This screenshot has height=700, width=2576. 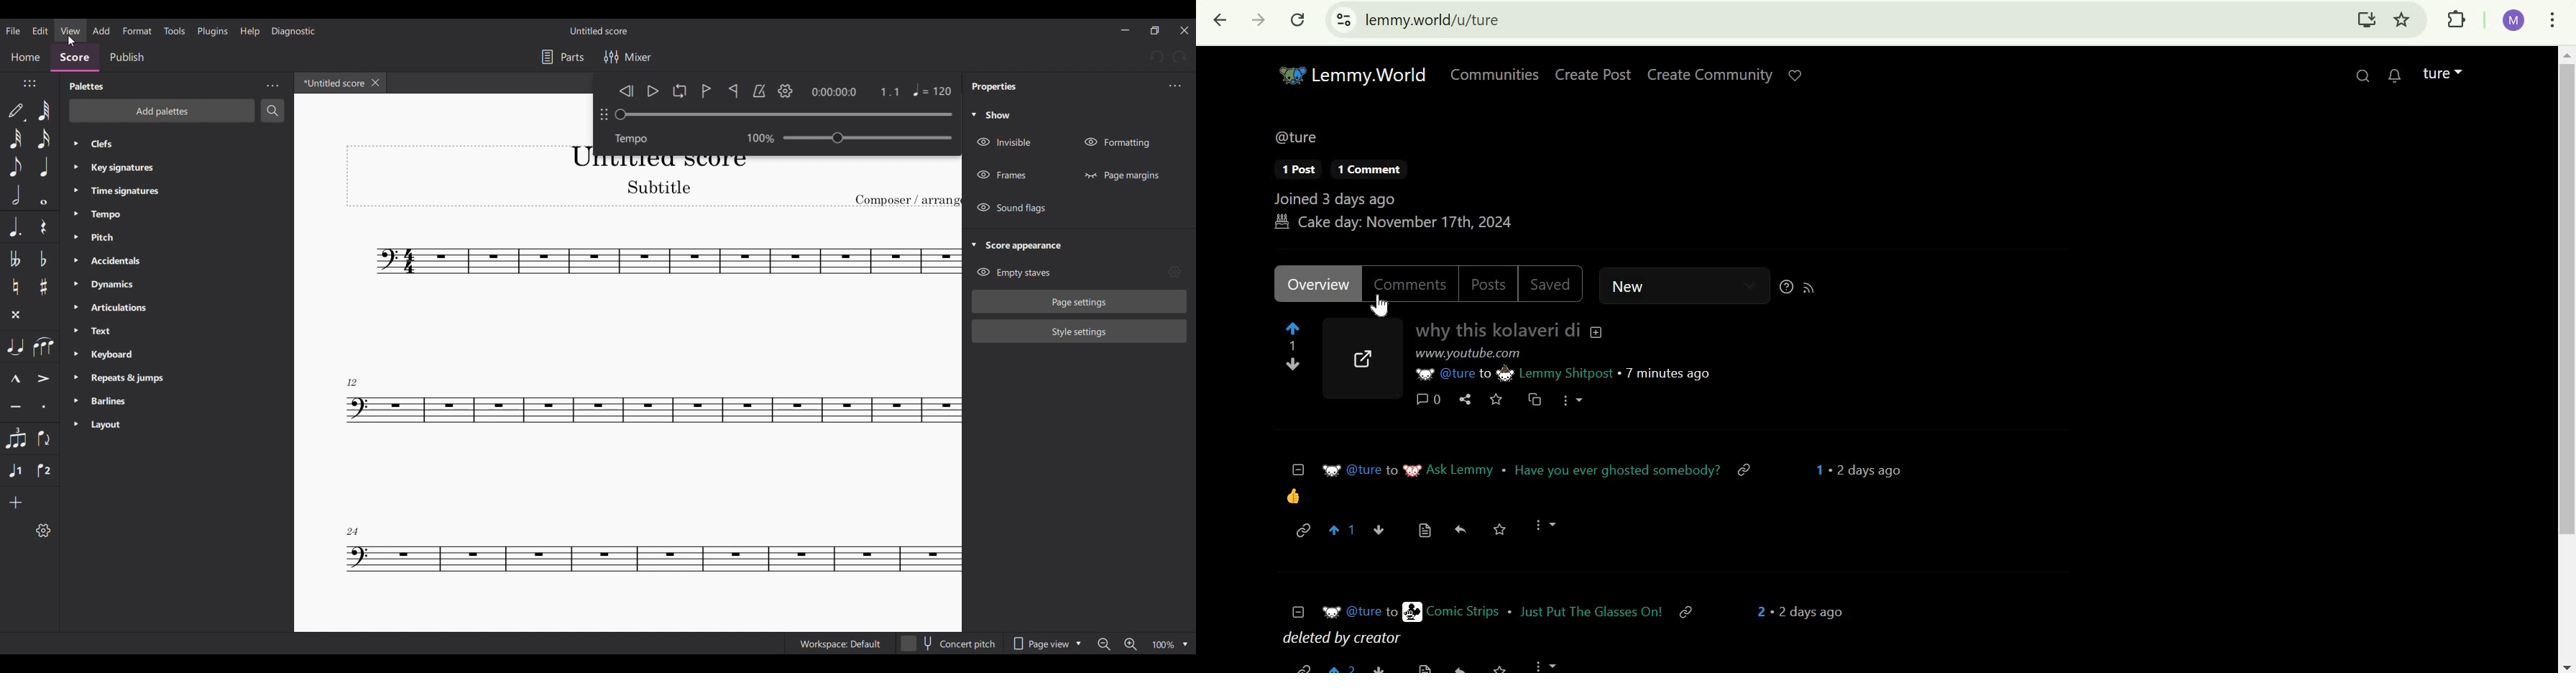 I want to click on Zoom in, so click(x=1131, y=644).